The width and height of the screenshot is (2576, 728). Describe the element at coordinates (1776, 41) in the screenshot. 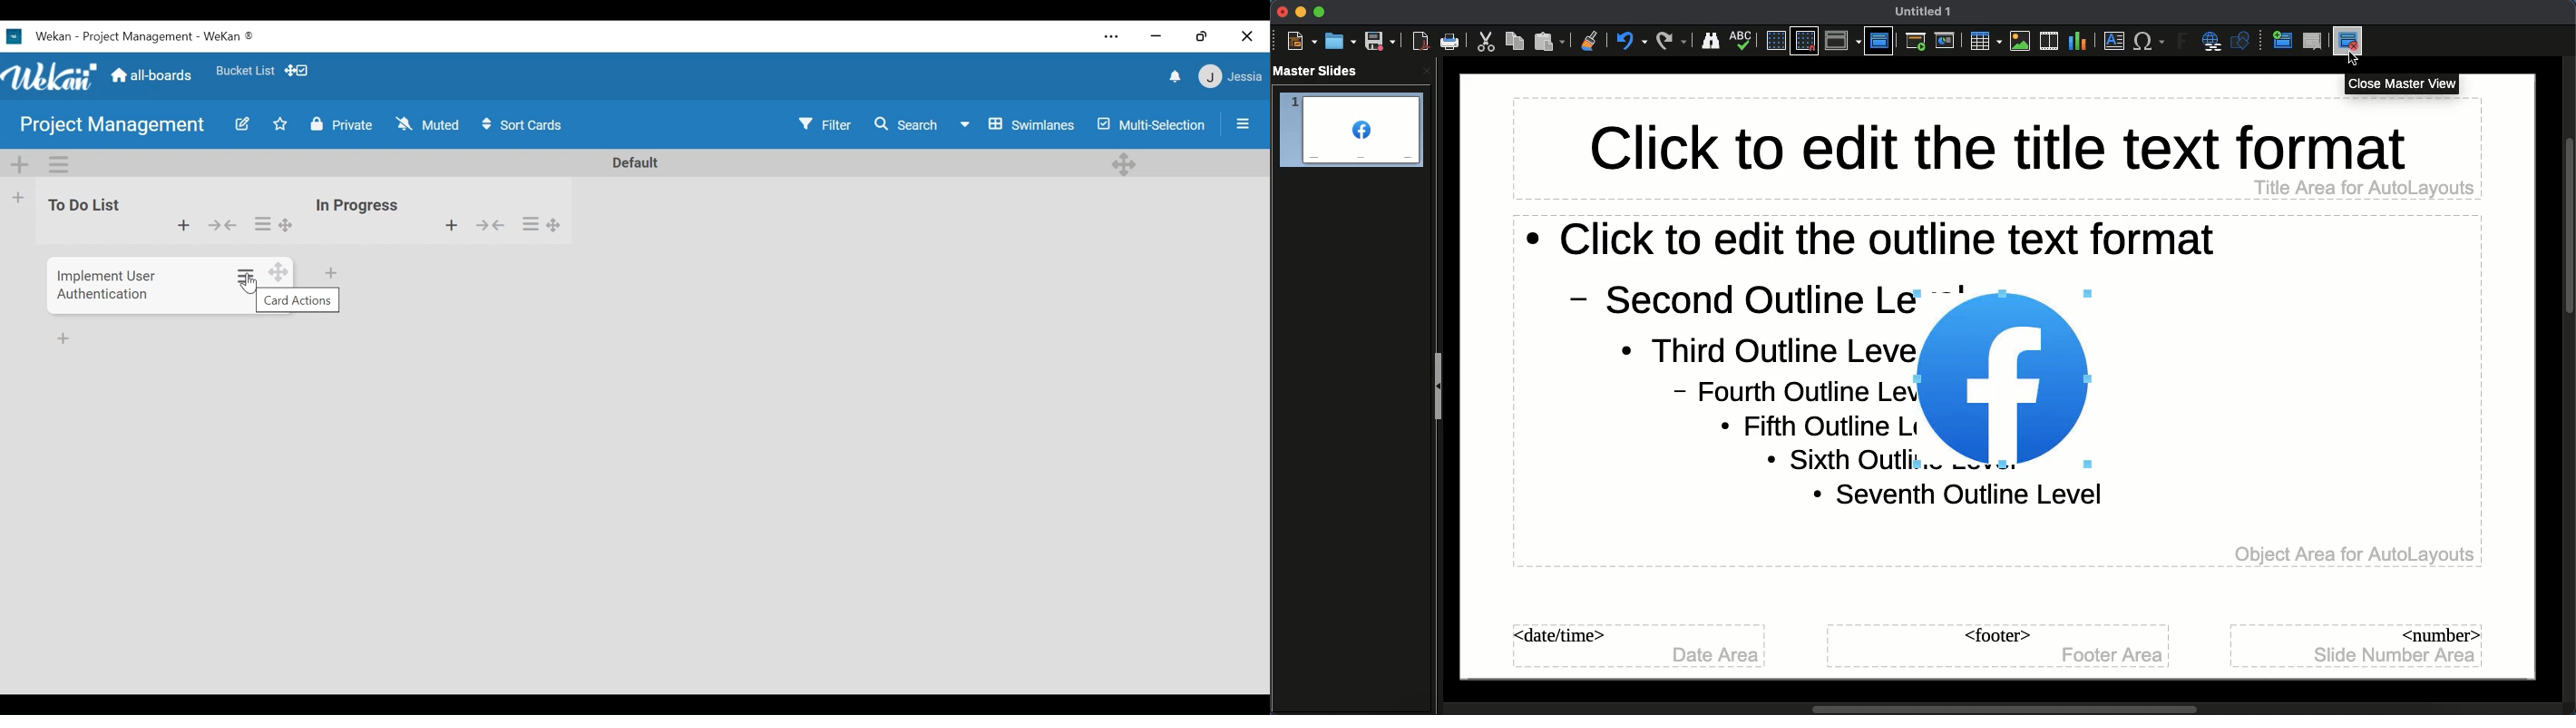

I see `Display grid` at that location.